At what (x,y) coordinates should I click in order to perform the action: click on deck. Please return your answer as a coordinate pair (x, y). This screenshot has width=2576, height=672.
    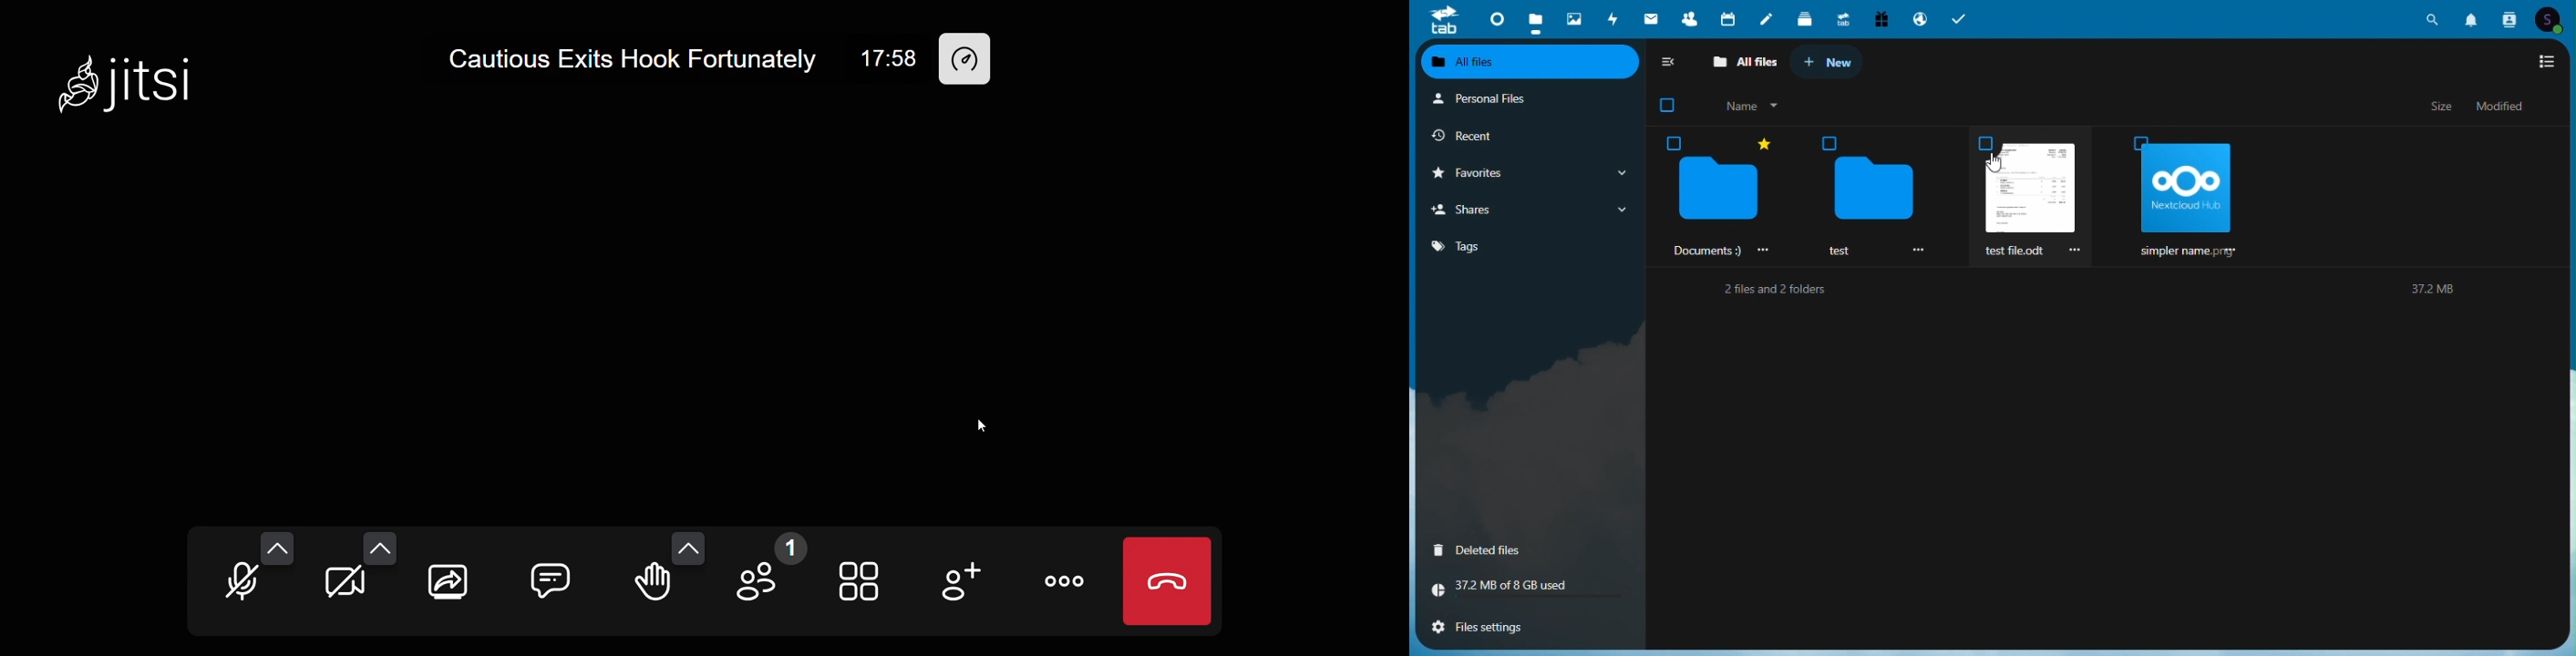
    Looking at the image, I should click on (1805, 19).